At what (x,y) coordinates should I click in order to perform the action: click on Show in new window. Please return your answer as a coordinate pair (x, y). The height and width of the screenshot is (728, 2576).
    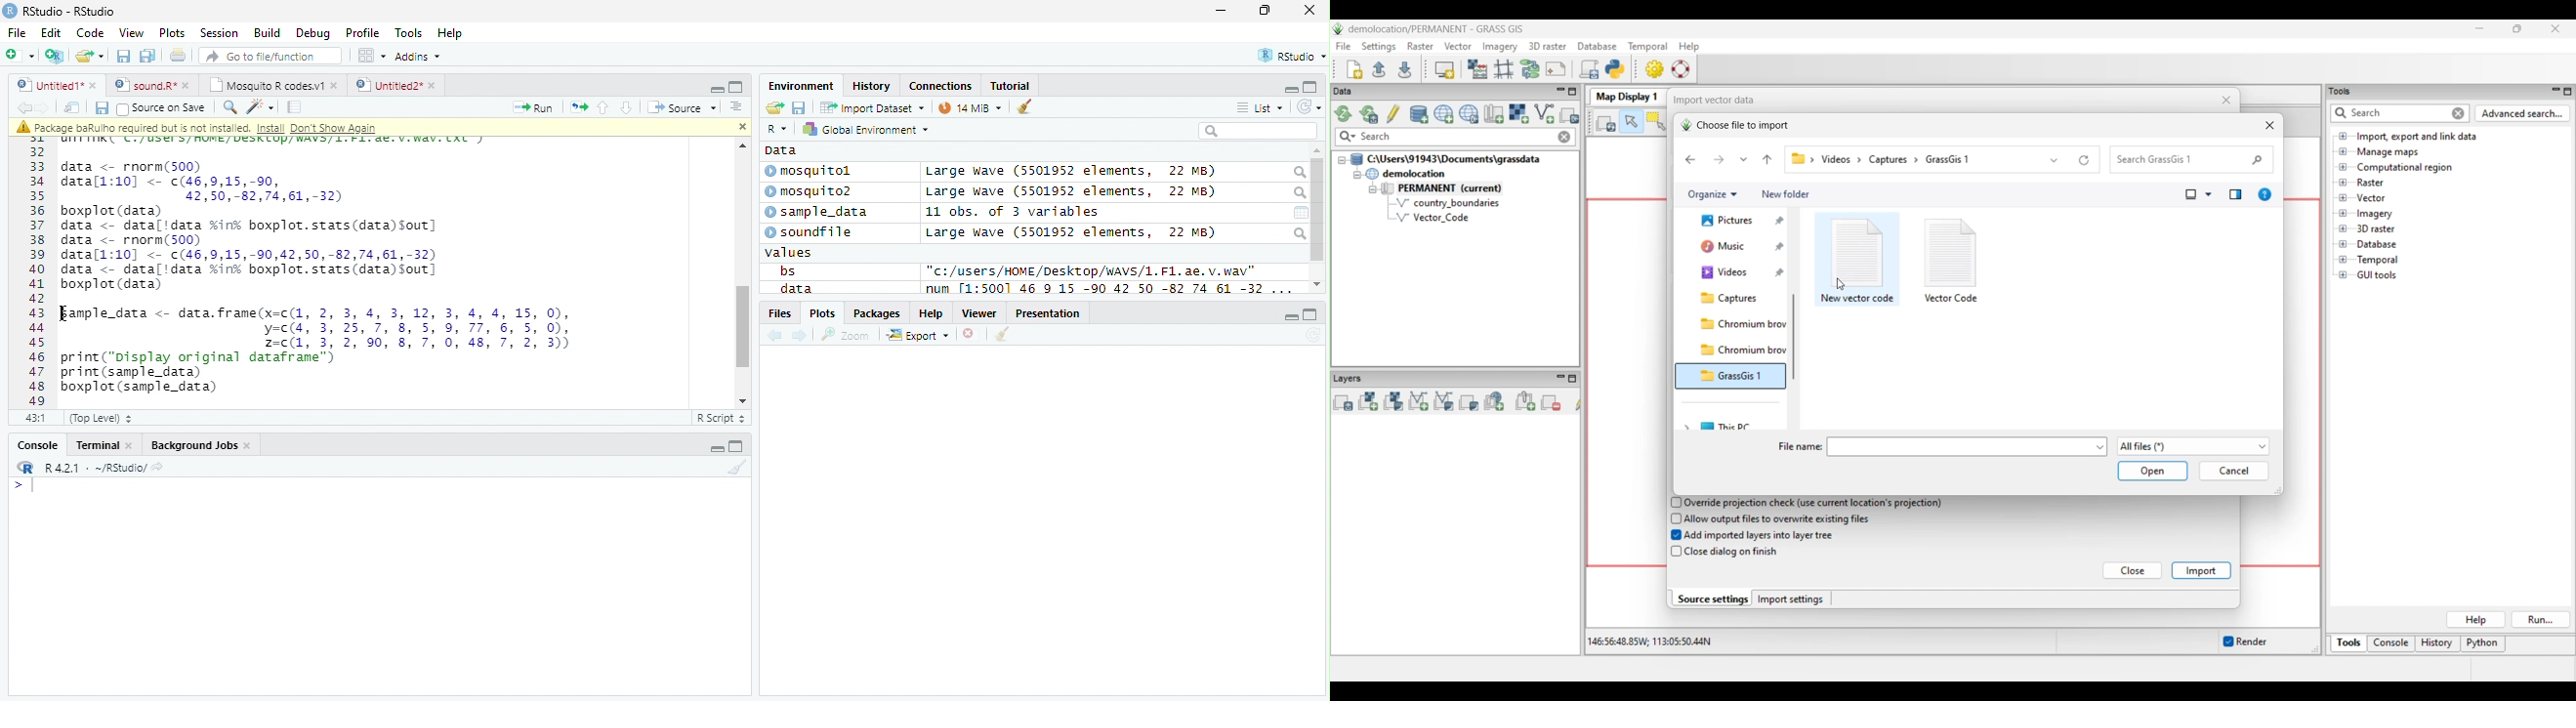
    Looking at the image, I should click on (72, 108).